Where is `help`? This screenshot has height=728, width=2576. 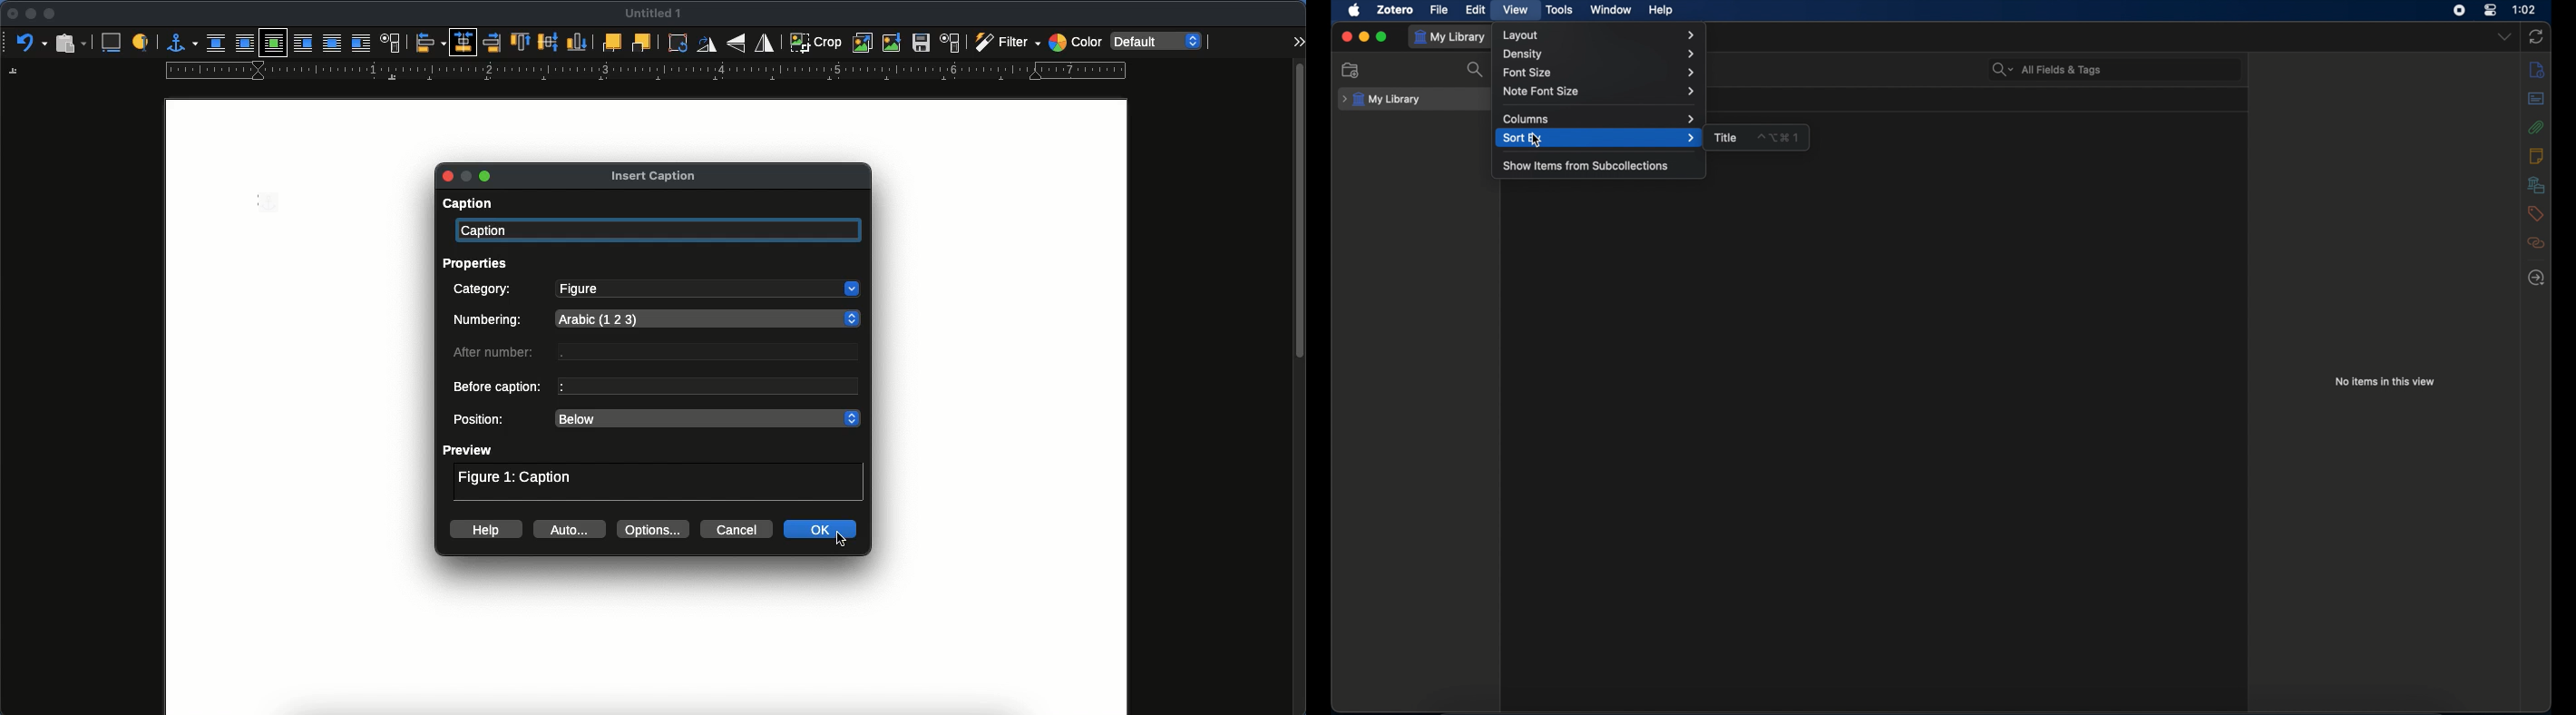 help is located at coordinates (487, 529).